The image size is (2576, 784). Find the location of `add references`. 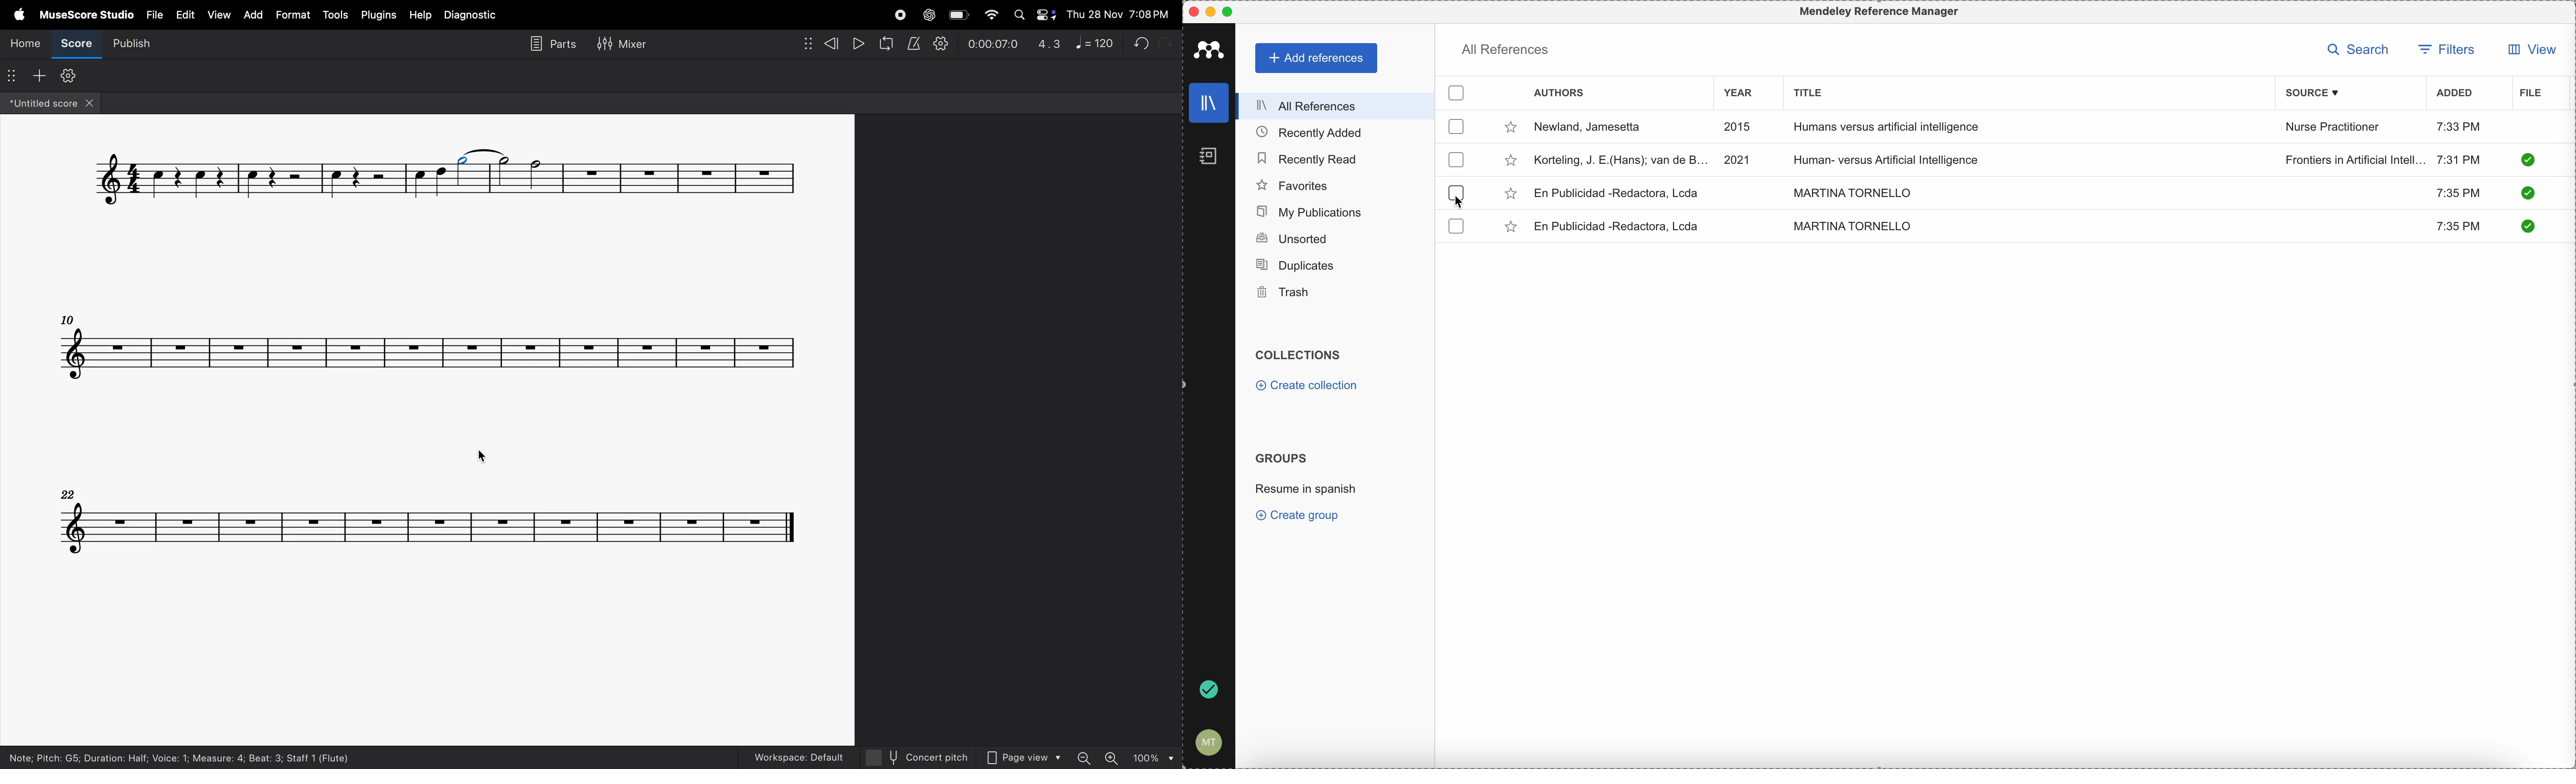

add references is located at coordinates (1317, 58).